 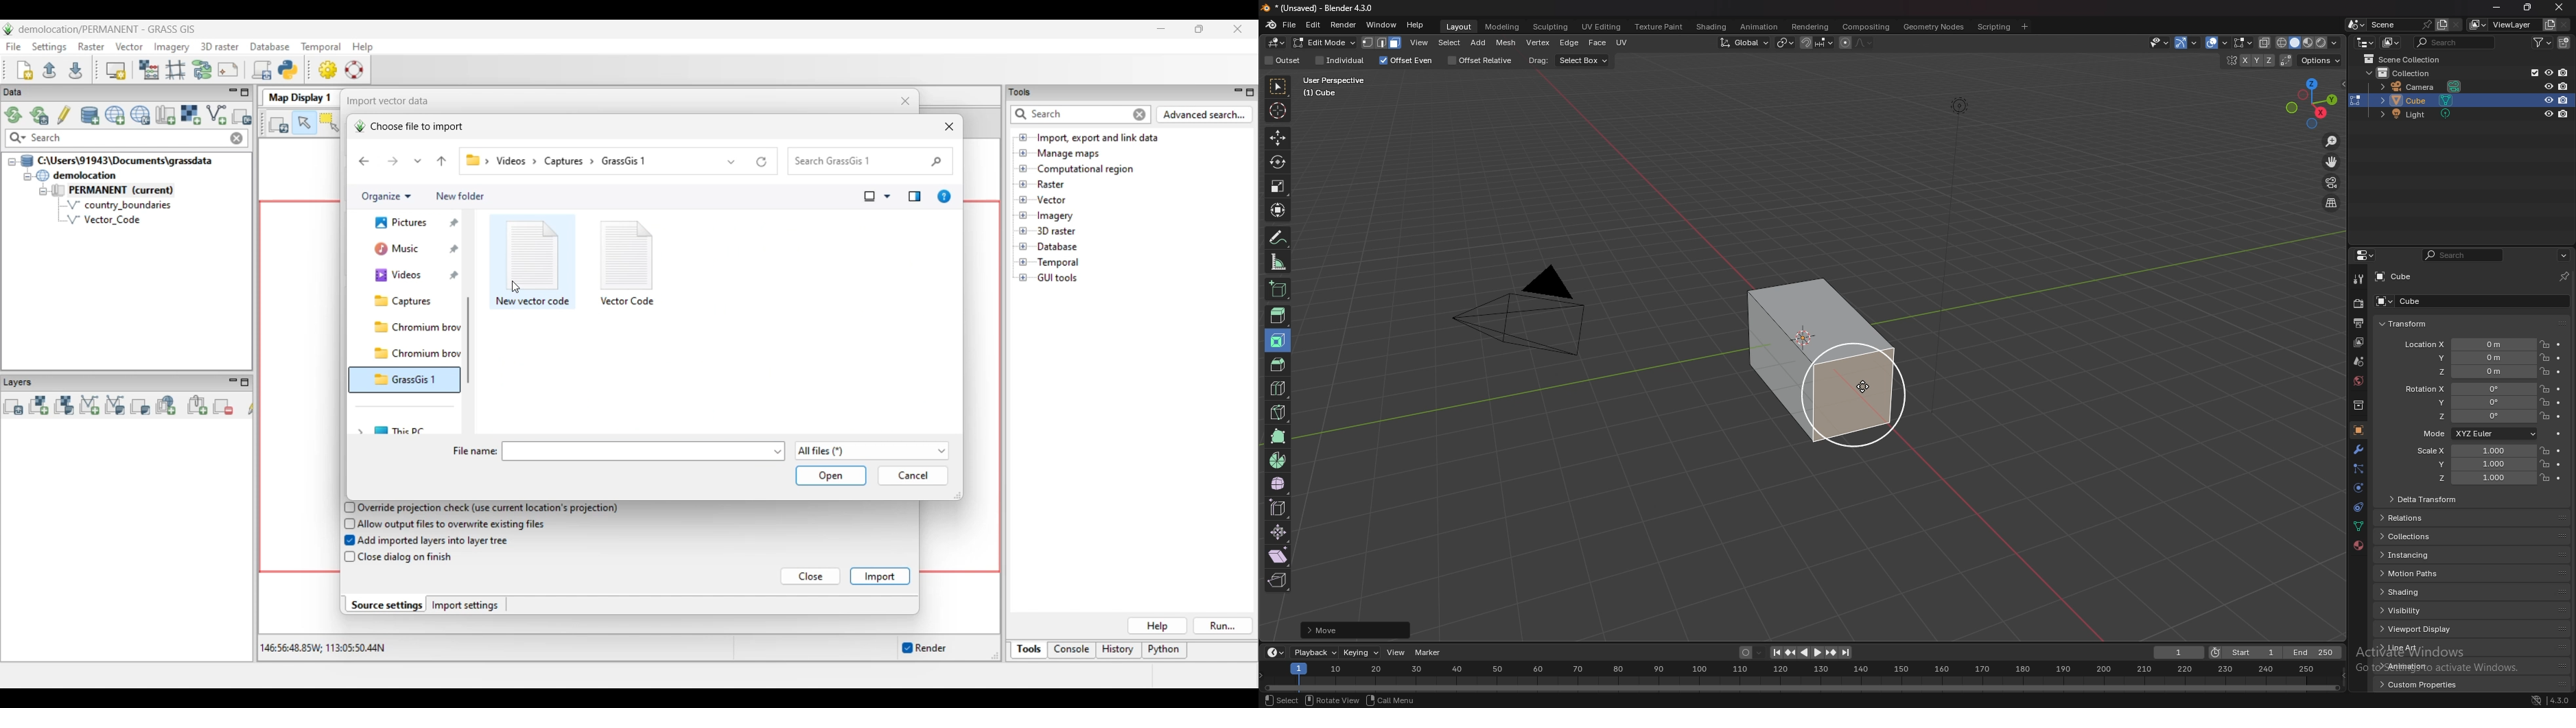 What do you see at coordinates (2560, 8) in the screenshot?
I see `close` at bounding box center [2560, 8].